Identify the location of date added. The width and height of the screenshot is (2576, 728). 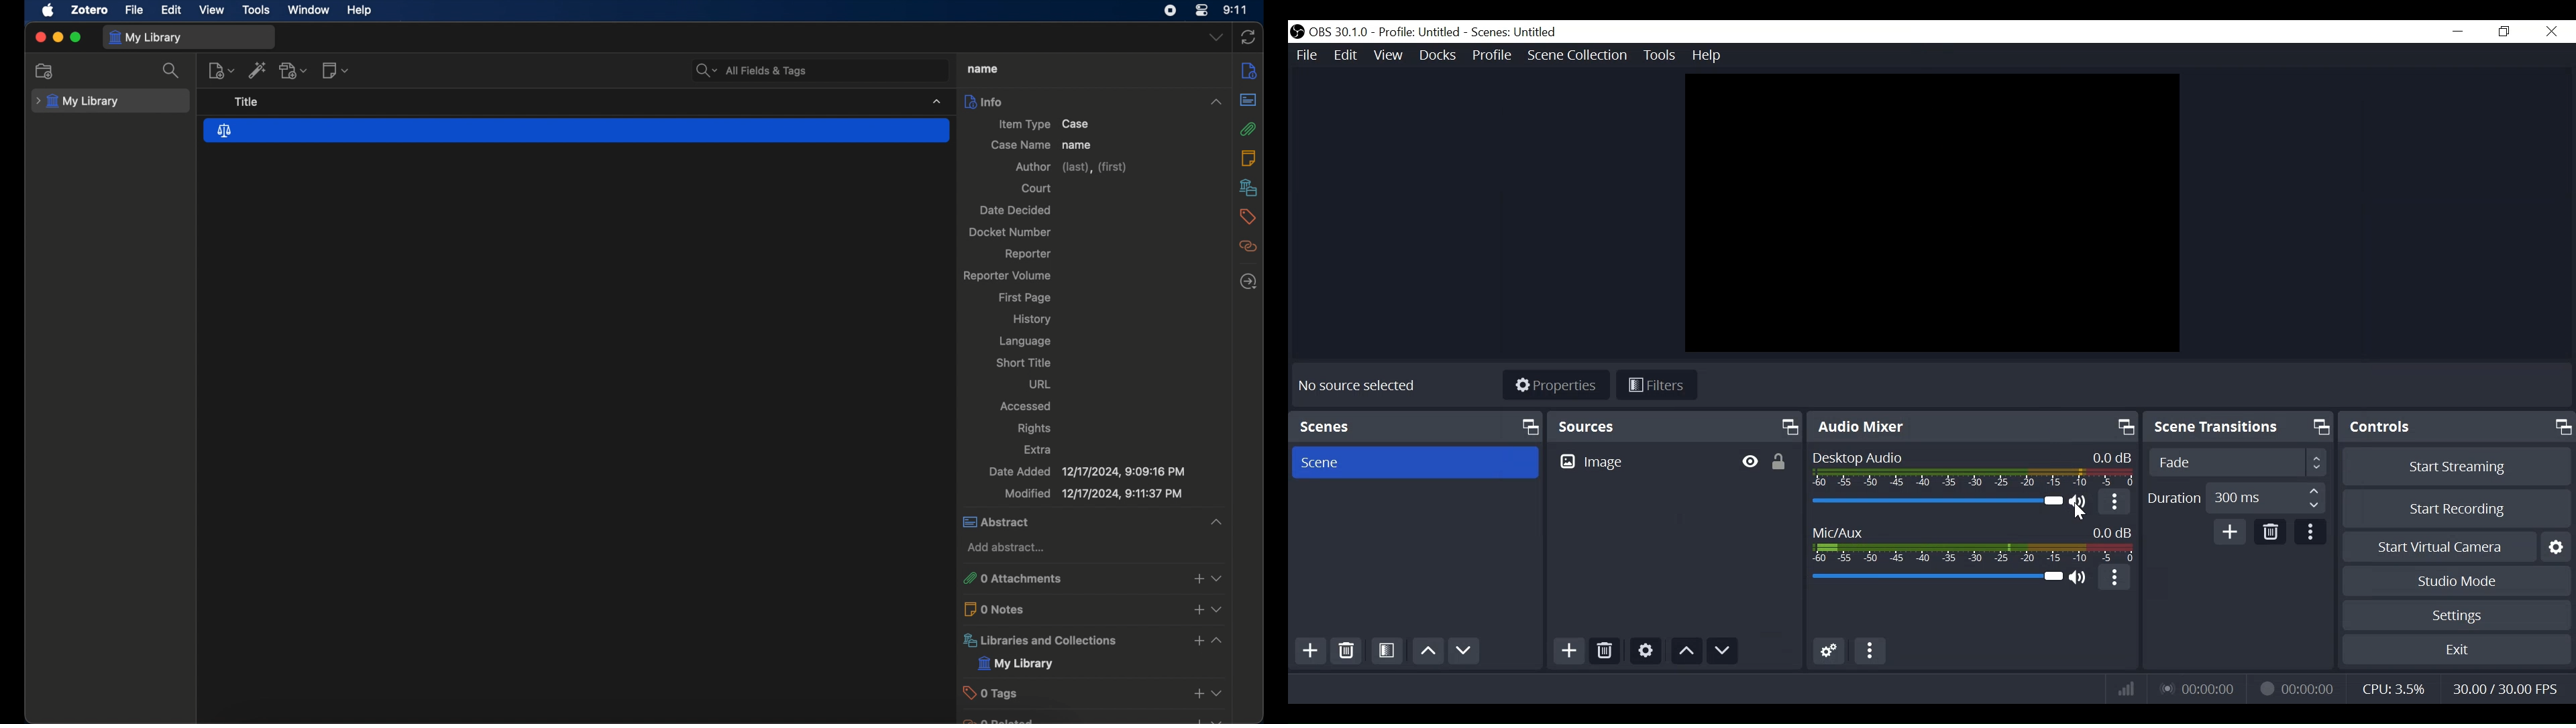
(1085, 473).